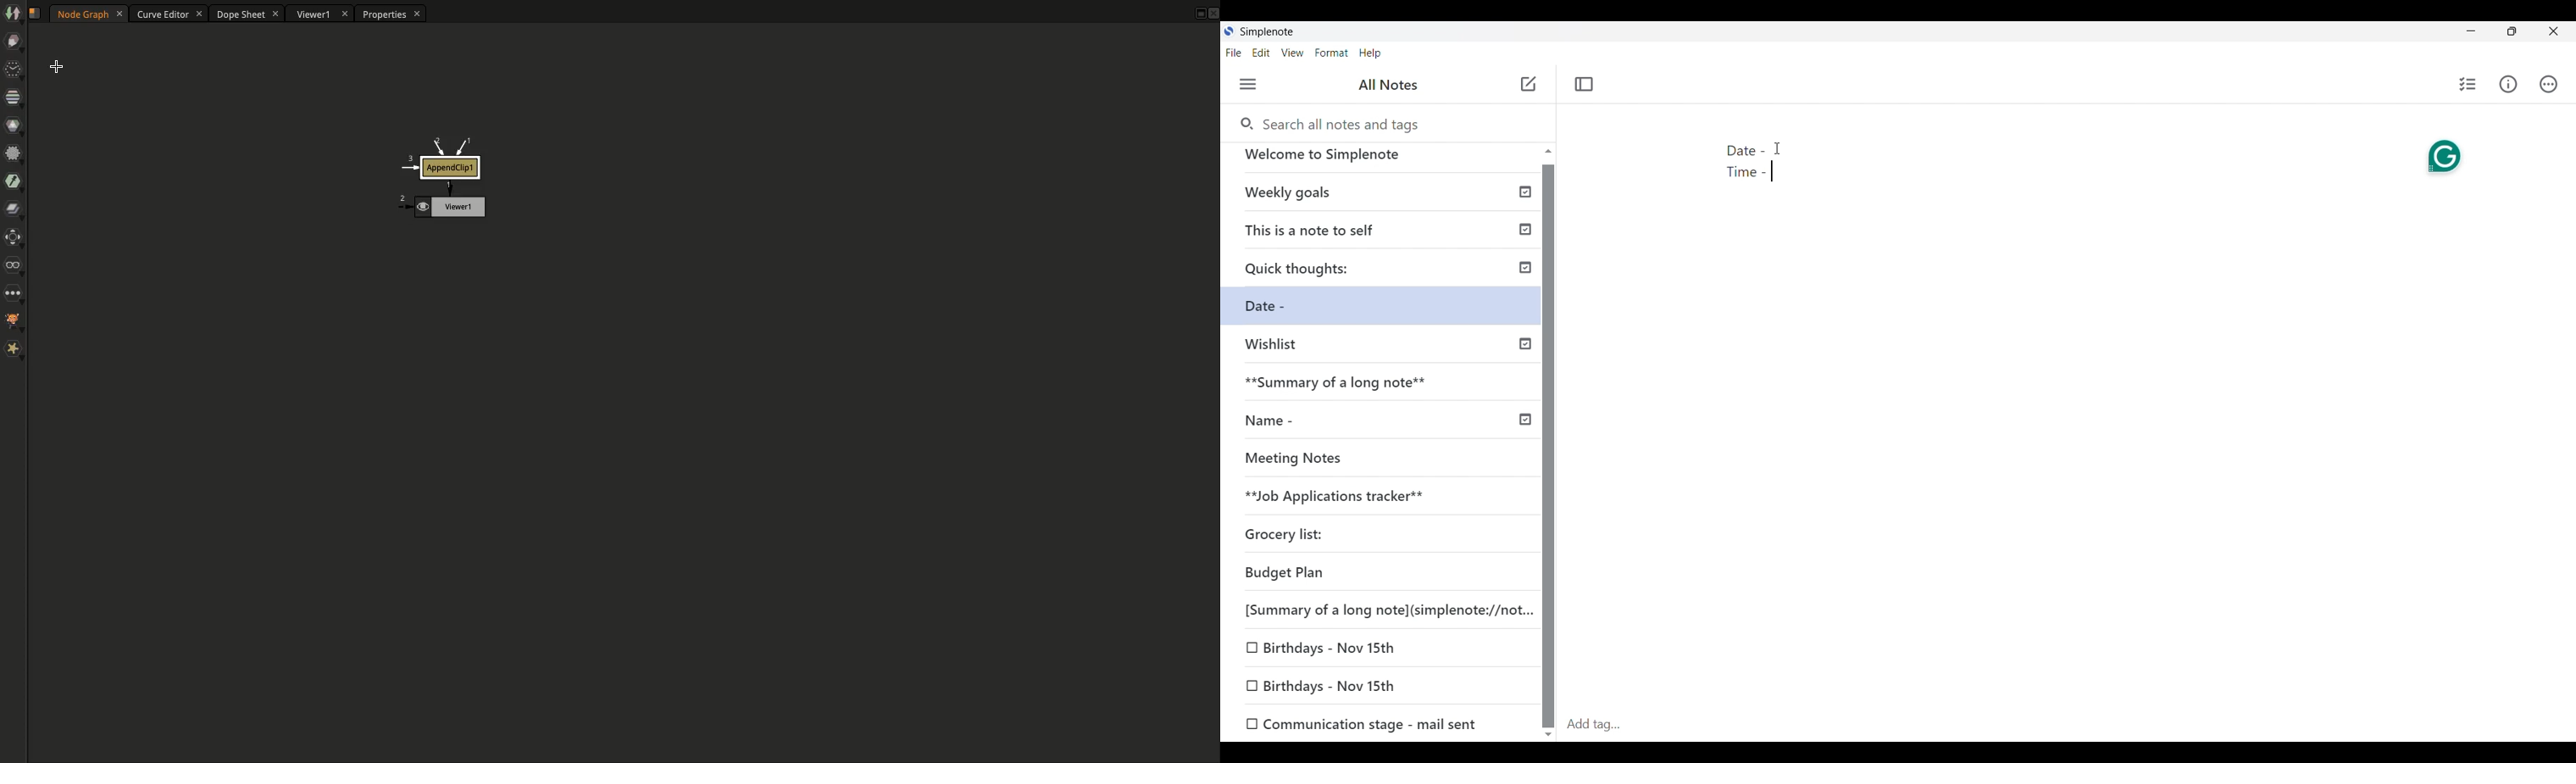 The width and height of the screenshot is (2576, 784). I want to click on Unpublished note, so click(1362, 722).